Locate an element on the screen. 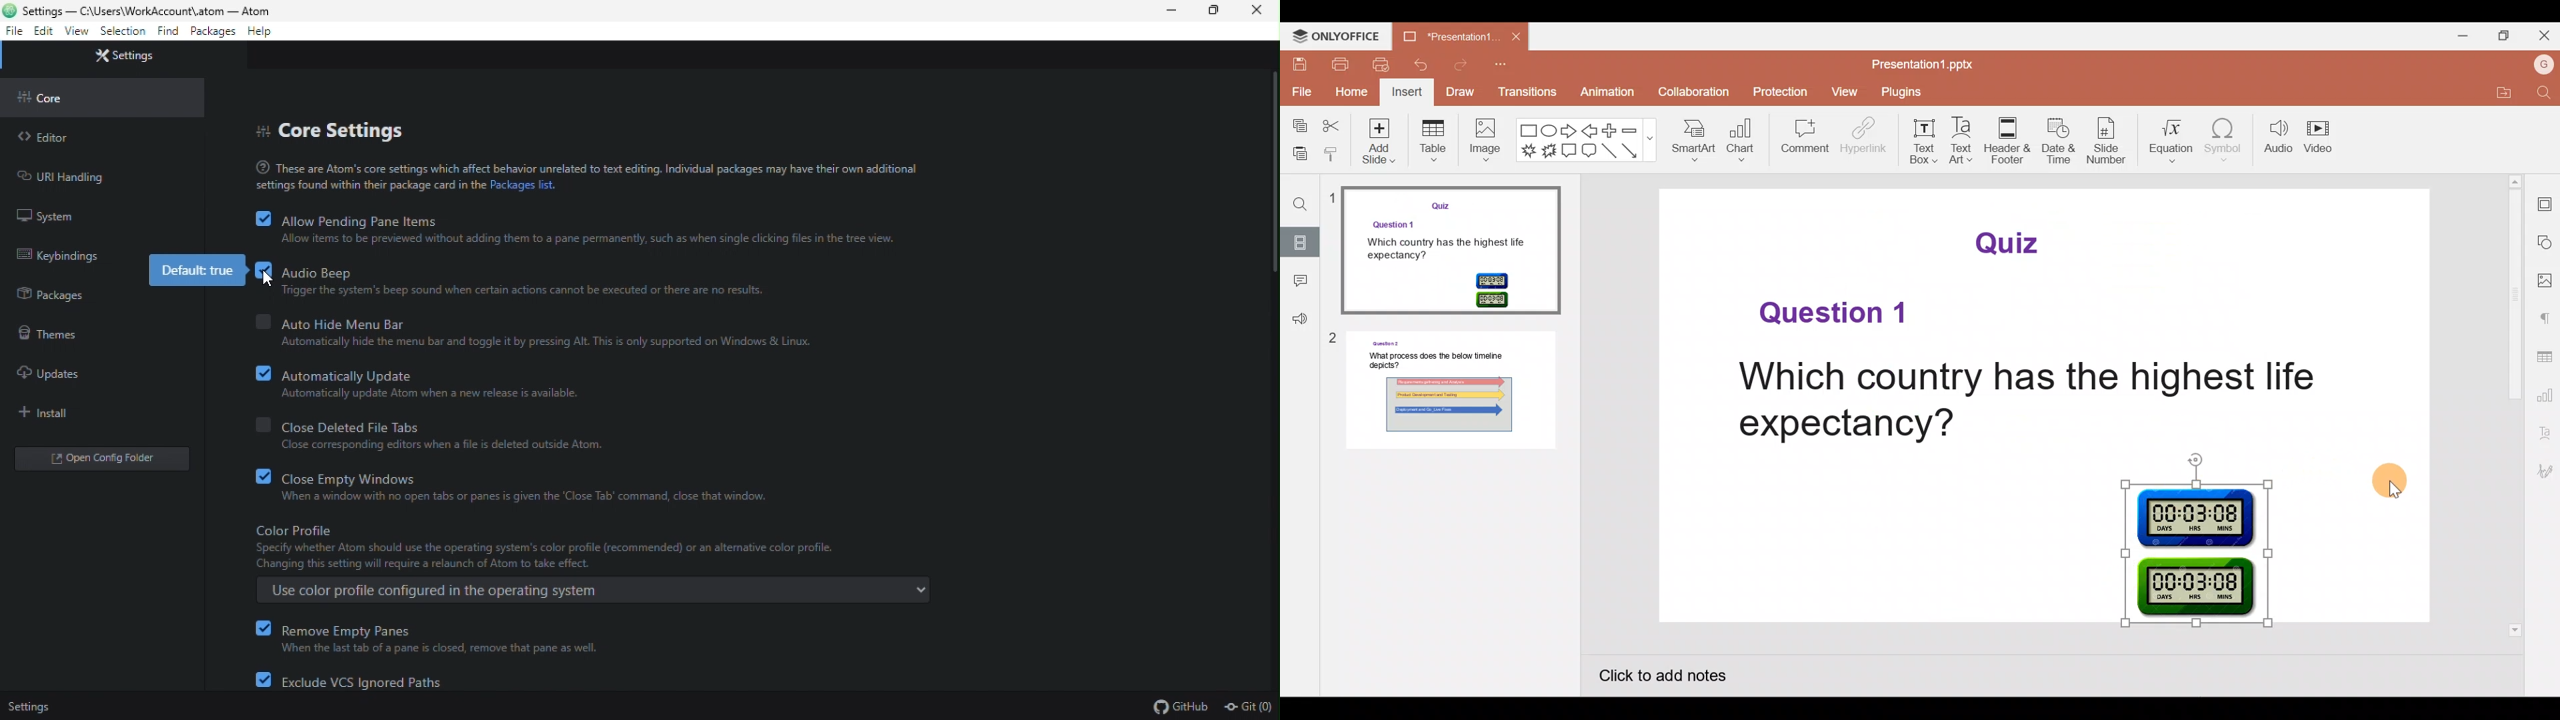 This screenshot has height=728, width=2576. Rectangular callout is located at coordinates (1569, 153).